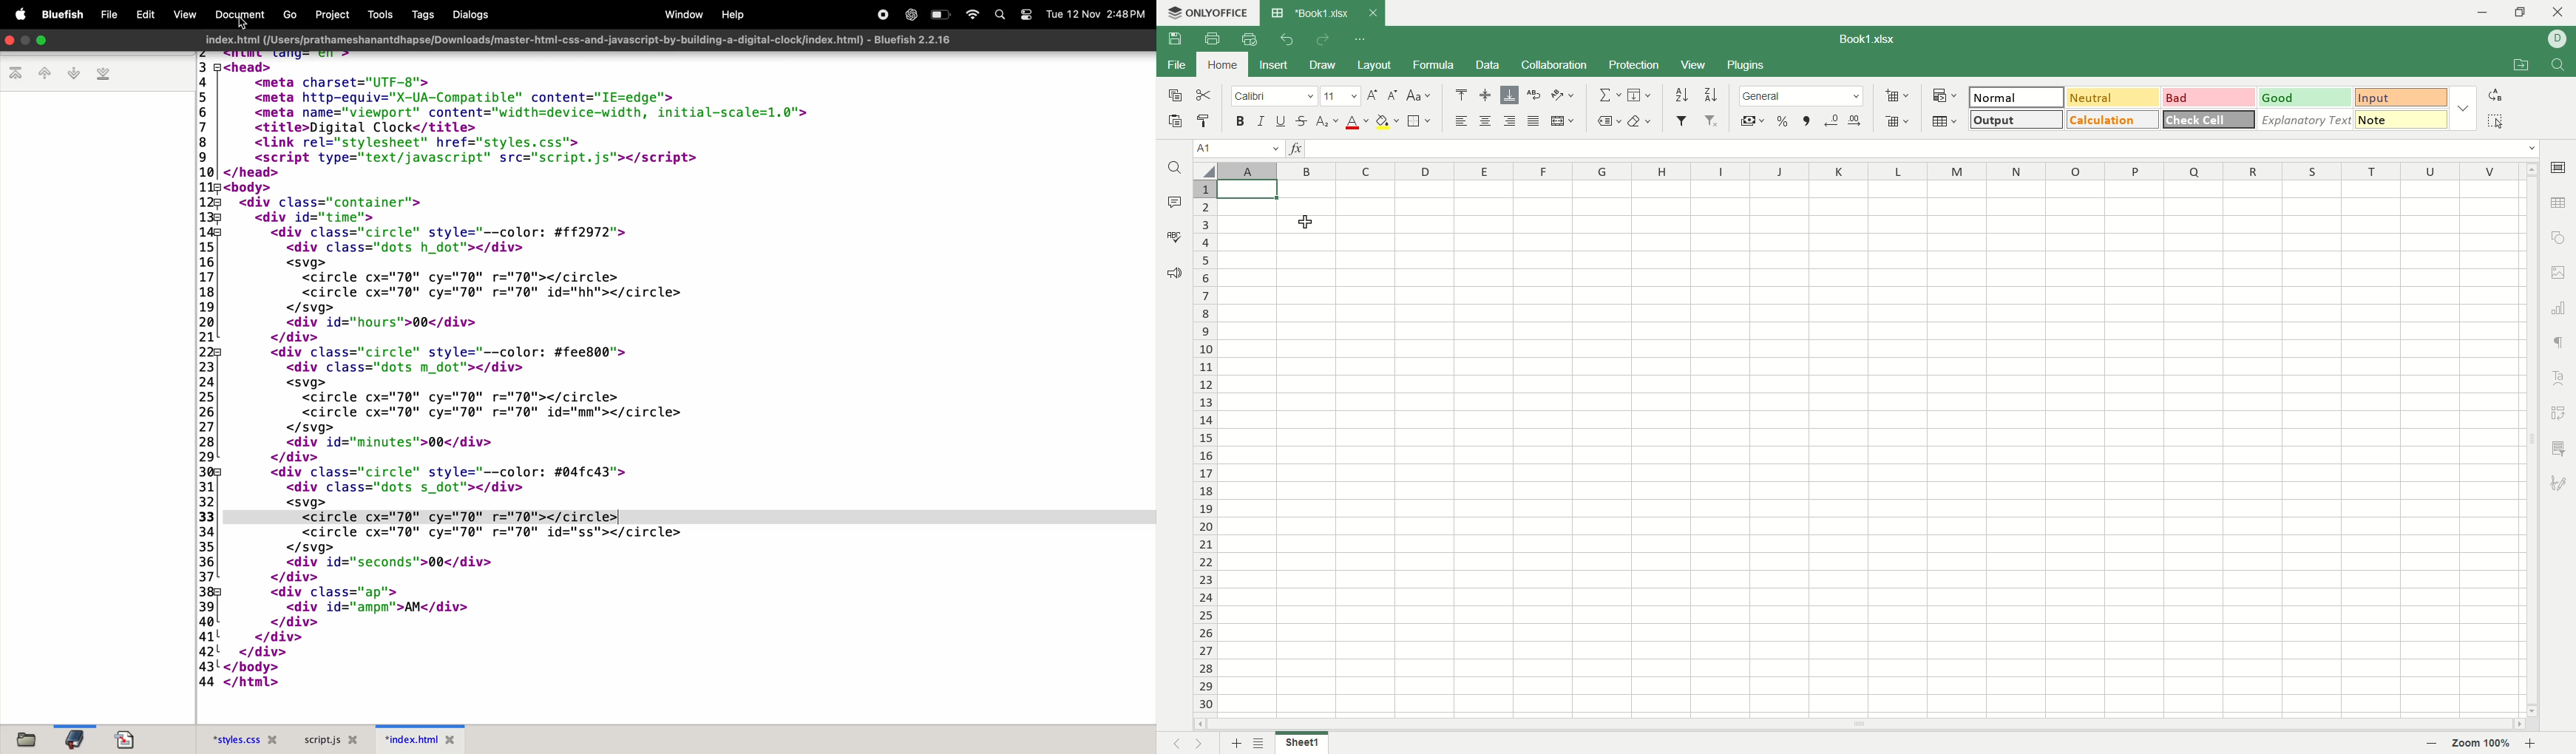 This screenshot has height=756, width=2576. What do you see at coordinates (2559, 344) in the screenshot?
I see `paragraph settings` at bounding box center [2559, 344].